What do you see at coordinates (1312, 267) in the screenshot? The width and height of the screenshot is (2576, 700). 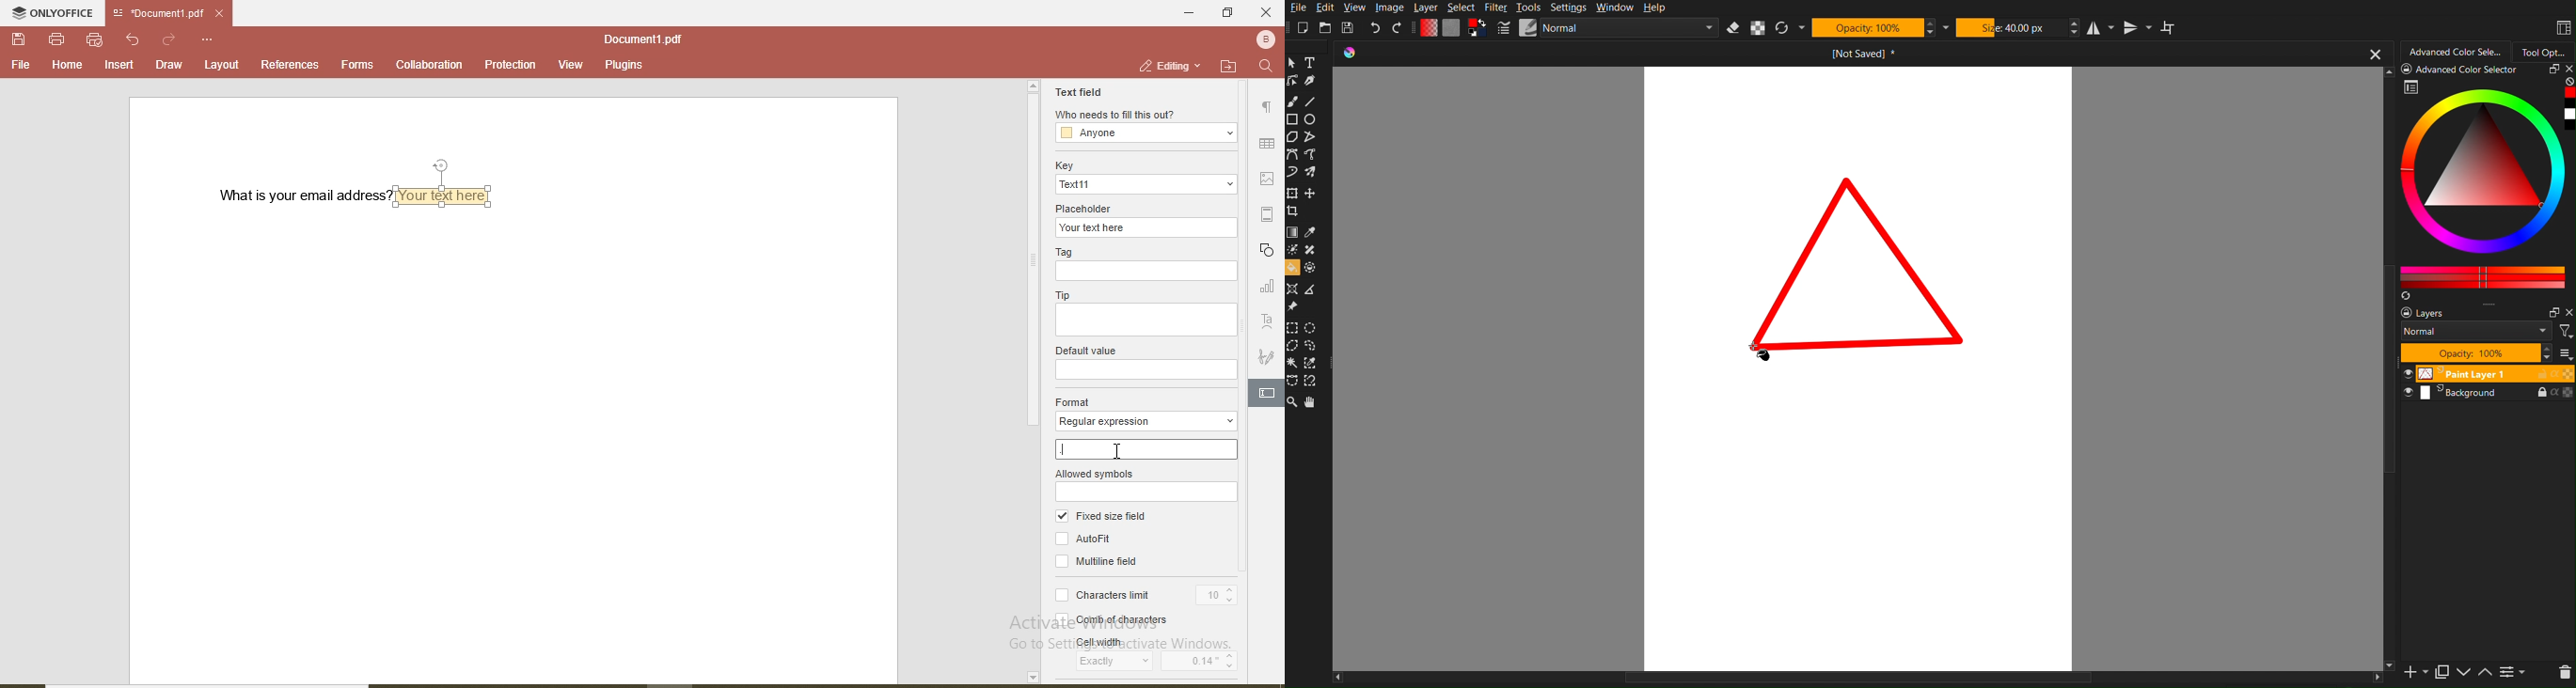 I see `enclose and fill tool` at bounding box center [1312, 267].